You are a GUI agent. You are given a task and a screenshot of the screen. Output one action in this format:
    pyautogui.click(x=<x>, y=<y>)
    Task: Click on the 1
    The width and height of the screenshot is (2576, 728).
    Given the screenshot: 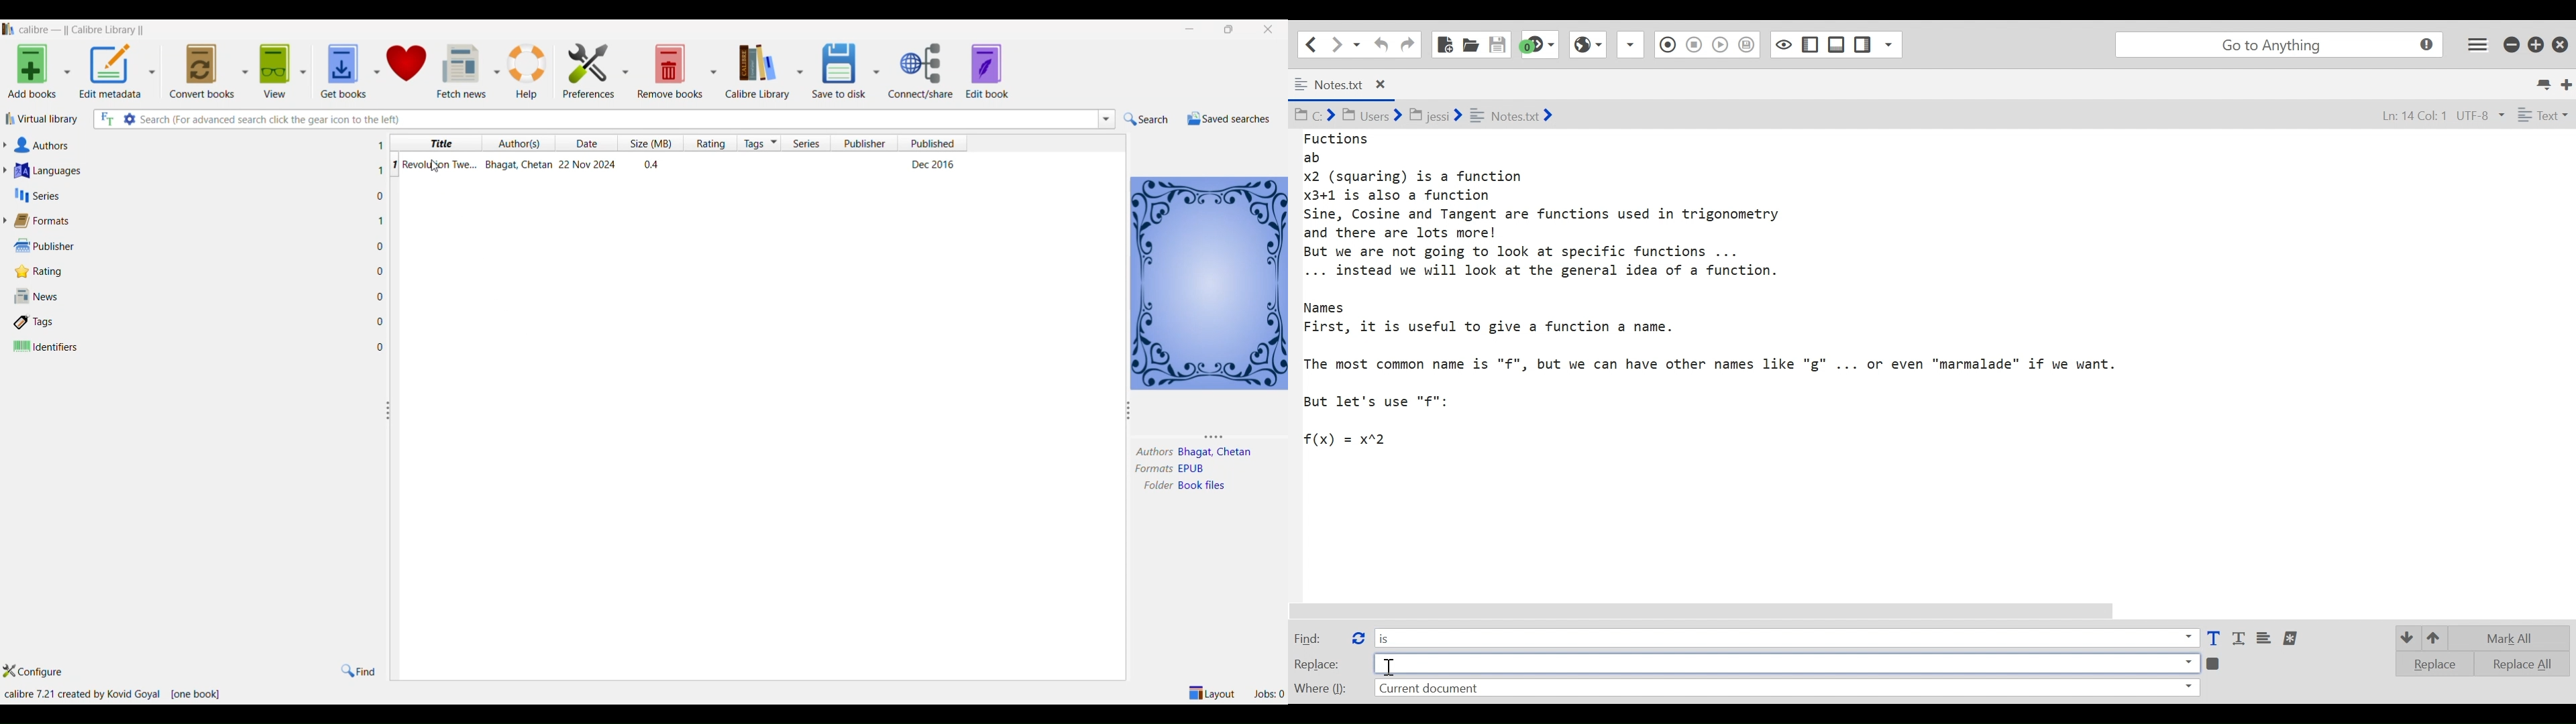 What is the action you would take?
    pyautogui.click(x=381, y=220)
    